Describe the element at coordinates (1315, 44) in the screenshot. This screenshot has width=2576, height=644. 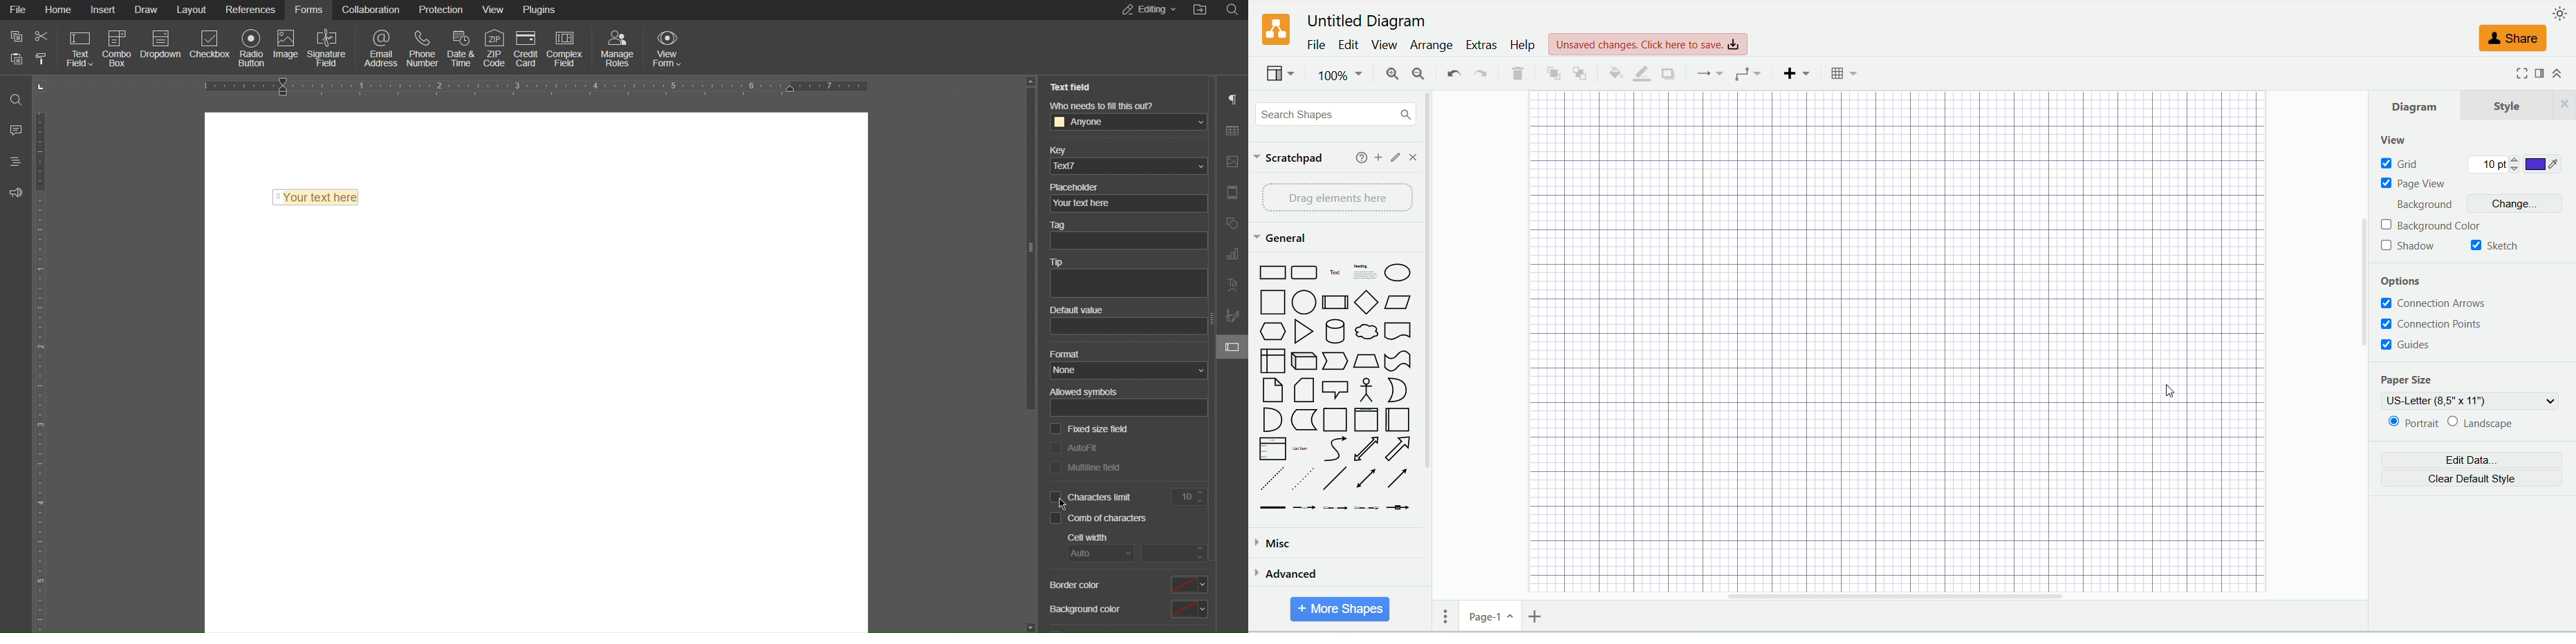
I see `file` at that location.